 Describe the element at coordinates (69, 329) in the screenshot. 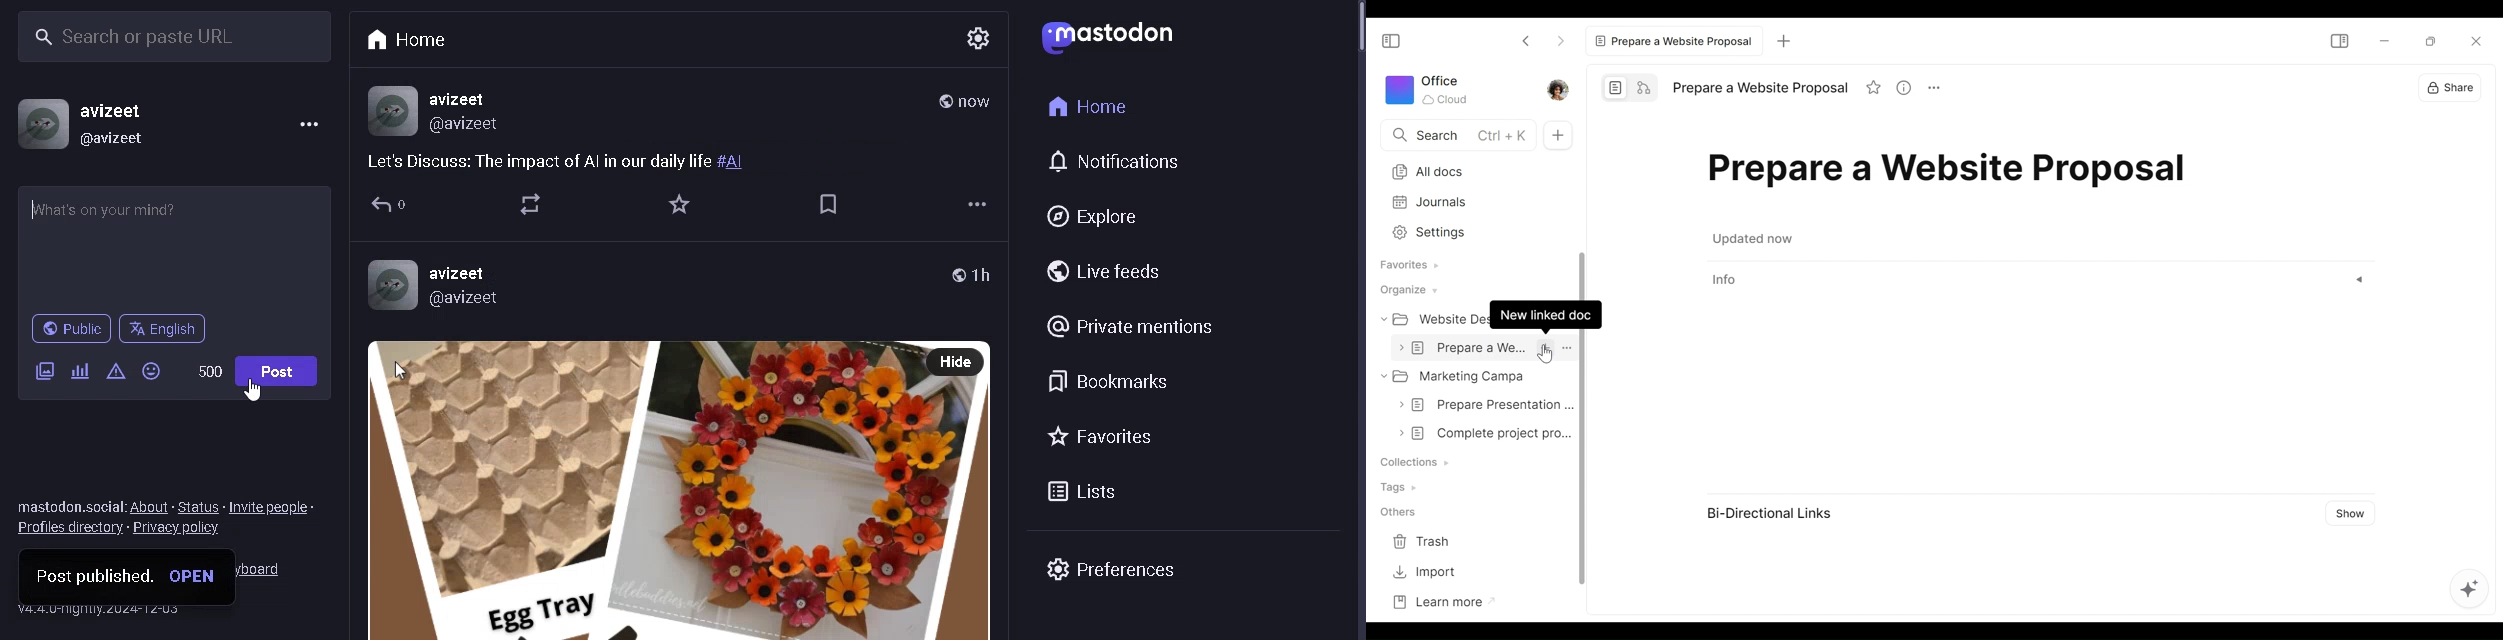

I see `PUBLIC` at that location.